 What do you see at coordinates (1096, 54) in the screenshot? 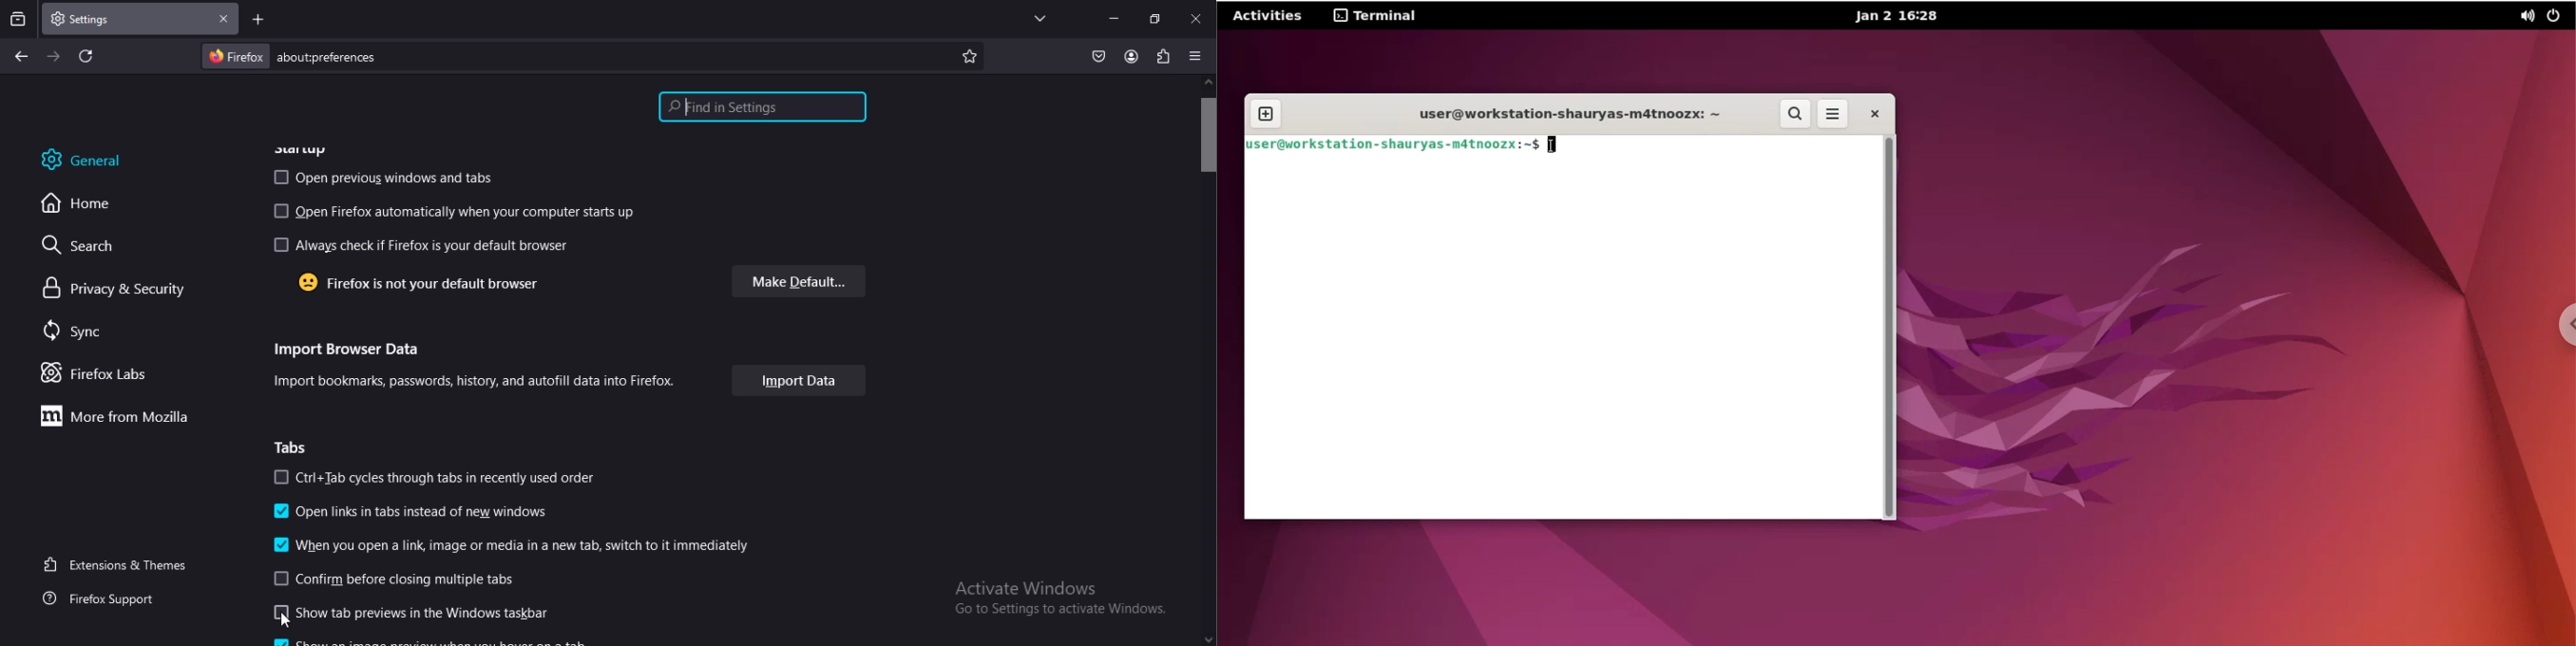
I see `save to pocket` at bounding box center [1096, 54].